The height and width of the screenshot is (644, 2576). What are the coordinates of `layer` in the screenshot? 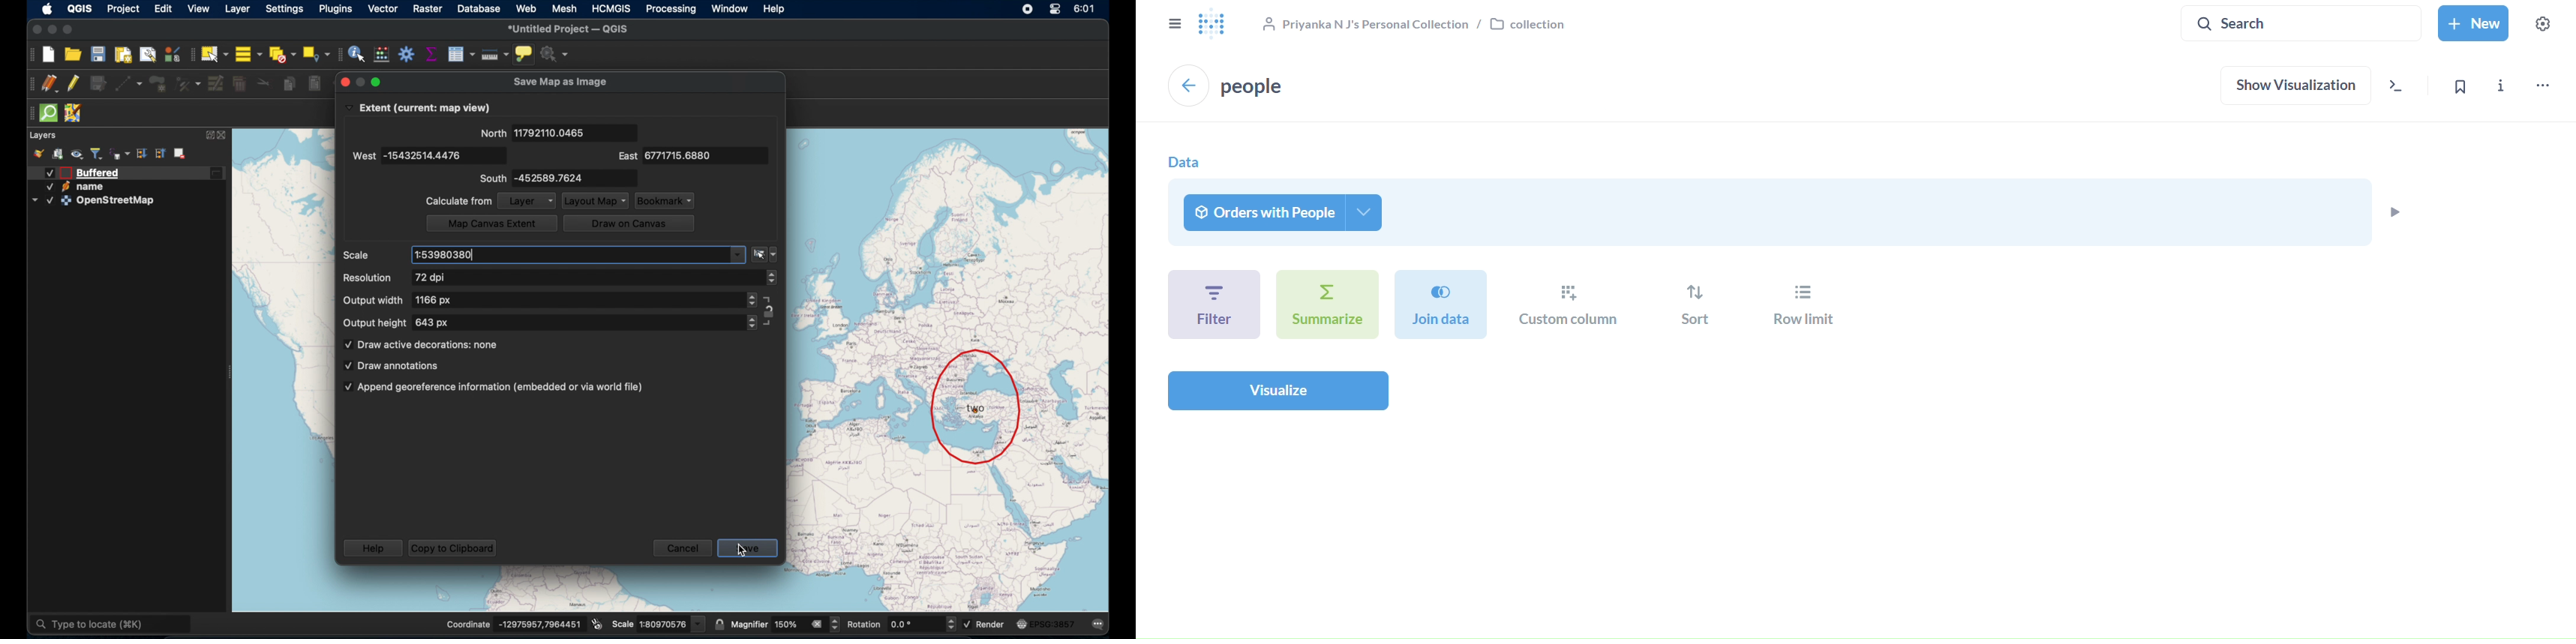 It's located at (528, 201).